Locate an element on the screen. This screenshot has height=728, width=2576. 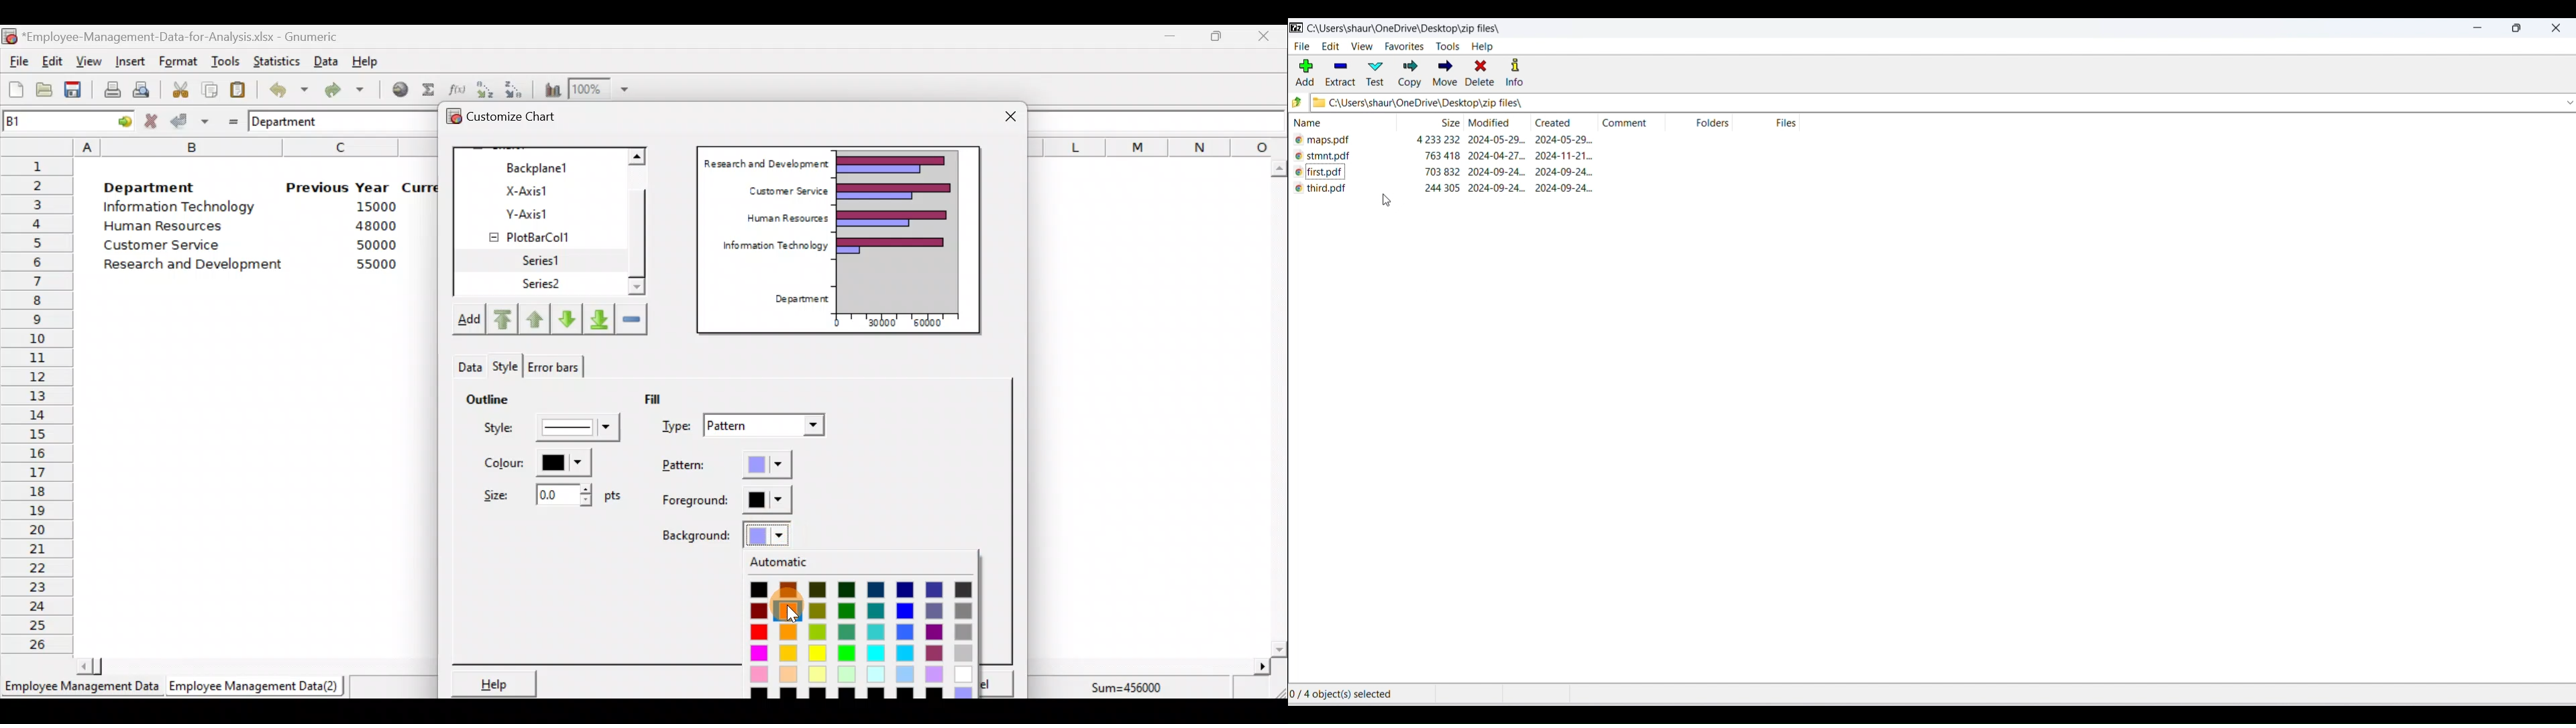
Insert hyperlink is located at coordinates (395, 88).